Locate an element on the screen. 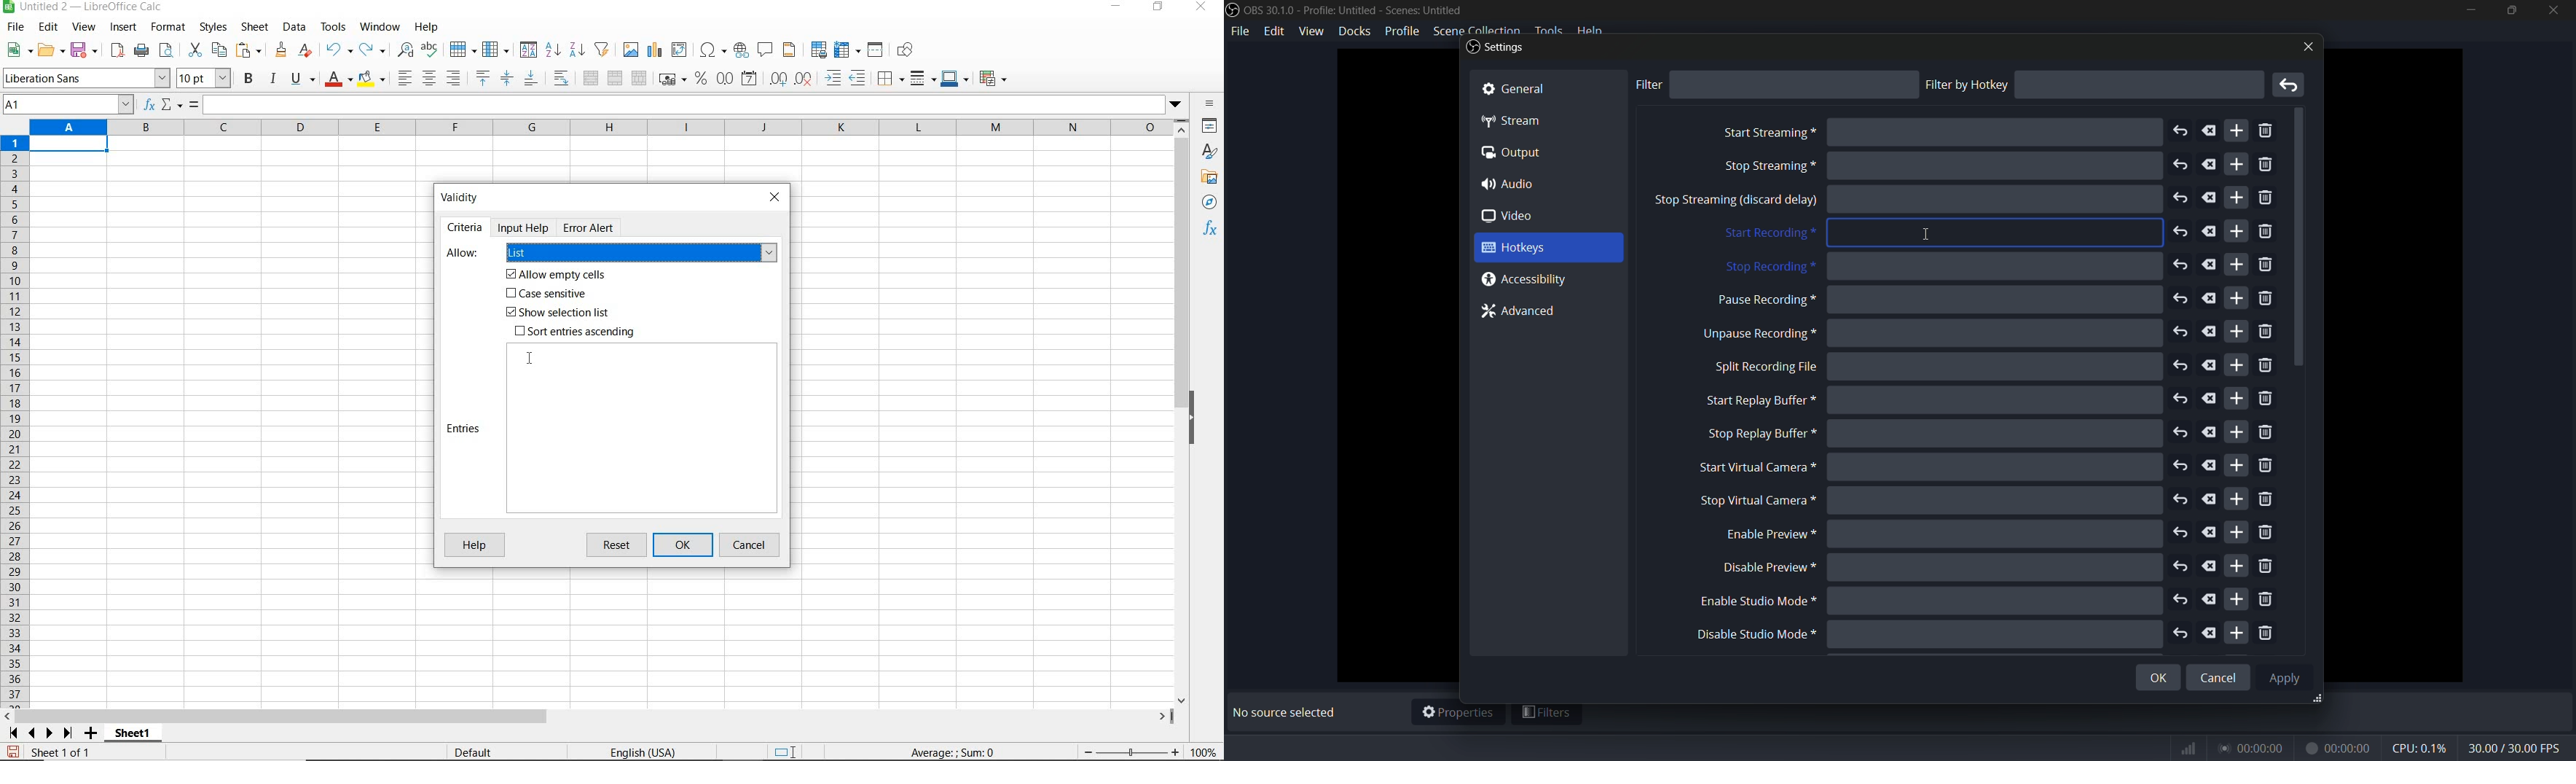 The image size is (2576, 784). borders is located at coordinates (891, 79).